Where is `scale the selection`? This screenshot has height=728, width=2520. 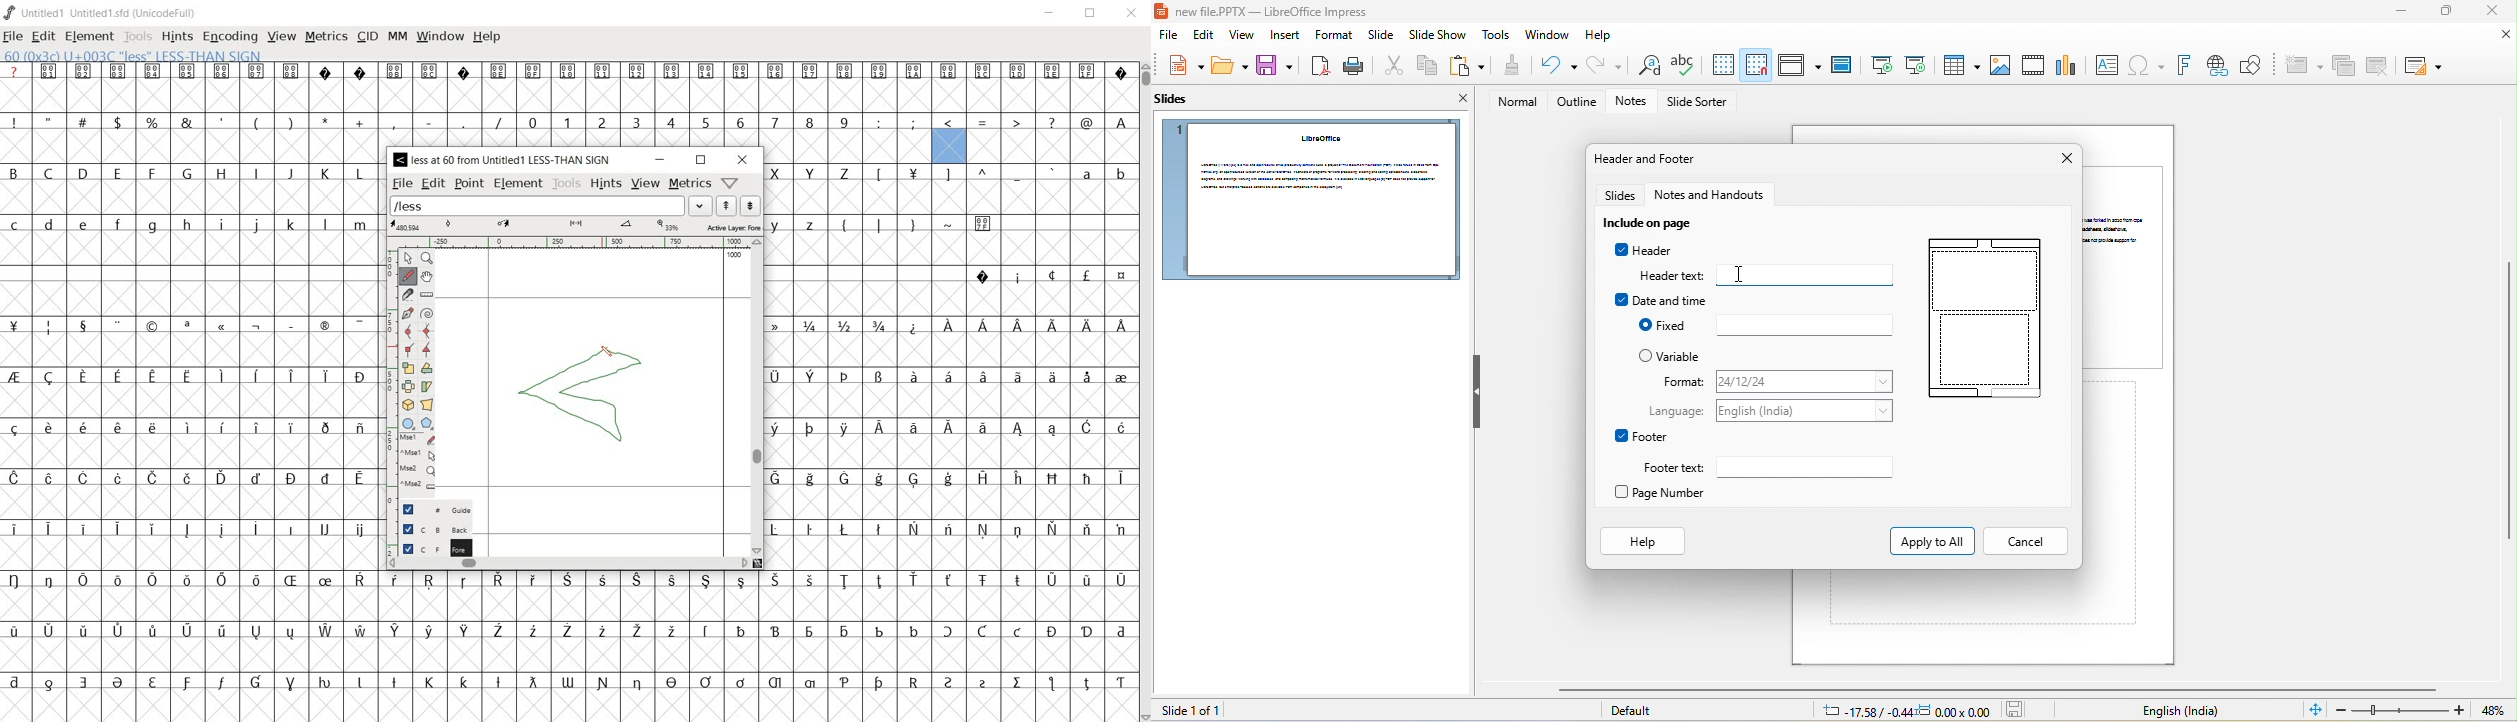 scale the selection is located at coordinates (408, 367).